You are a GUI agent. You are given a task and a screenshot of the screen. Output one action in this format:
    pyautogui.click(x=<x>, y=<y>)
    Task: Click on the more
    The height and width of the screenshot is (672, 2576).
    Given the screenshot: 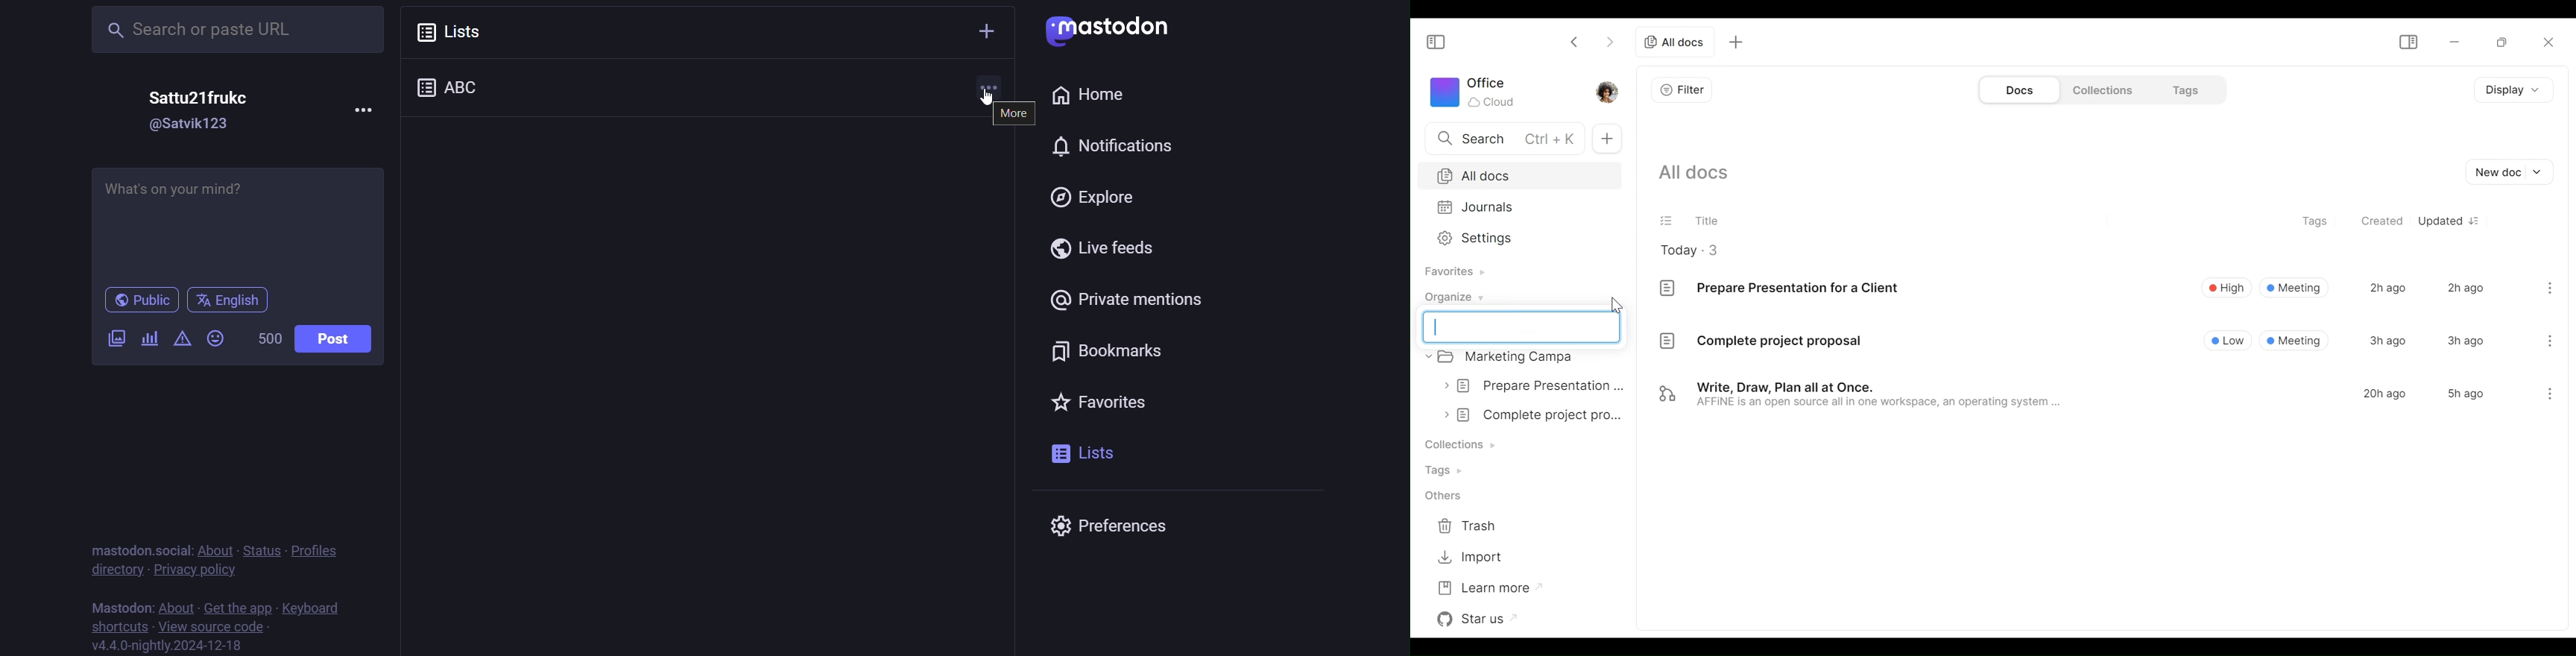 What is the action you would take?
    pyautogui.click(x=990, y=88)
    